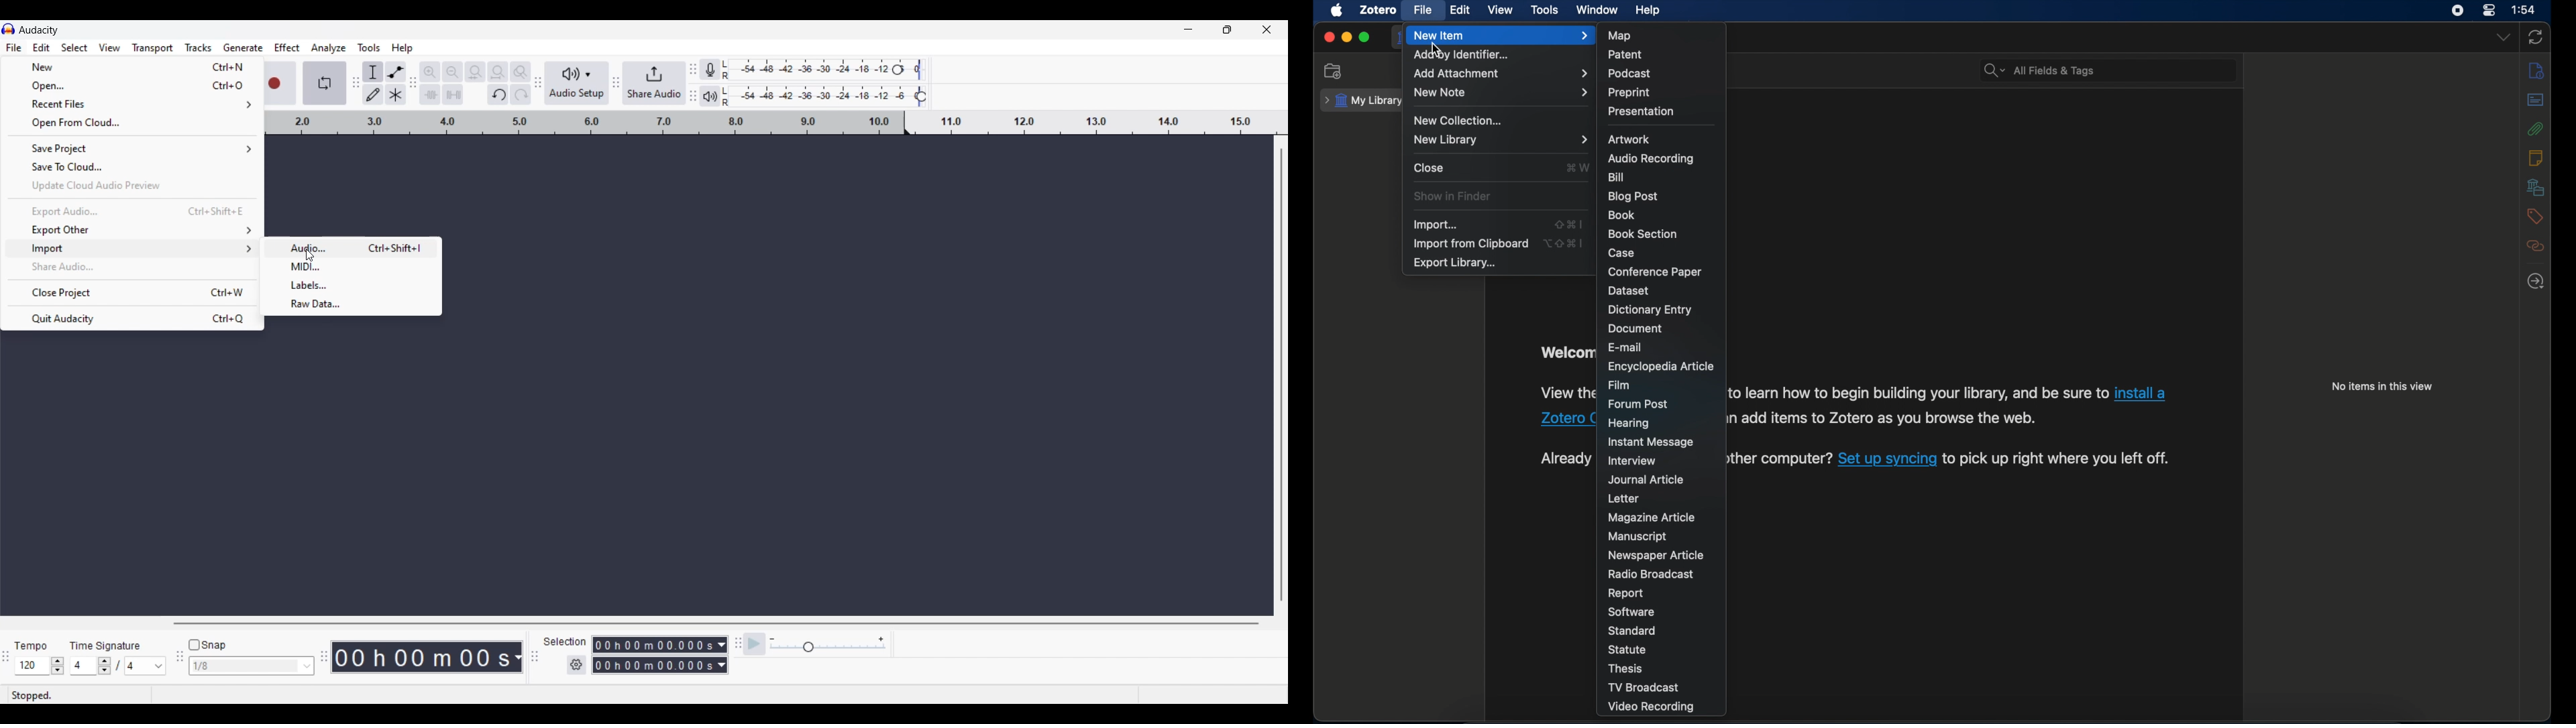 The height and width of the screenshot is (728, 2576). Describe the element at coordinates (2502, 38) in the screenshot. I see `dropdown` at that location.